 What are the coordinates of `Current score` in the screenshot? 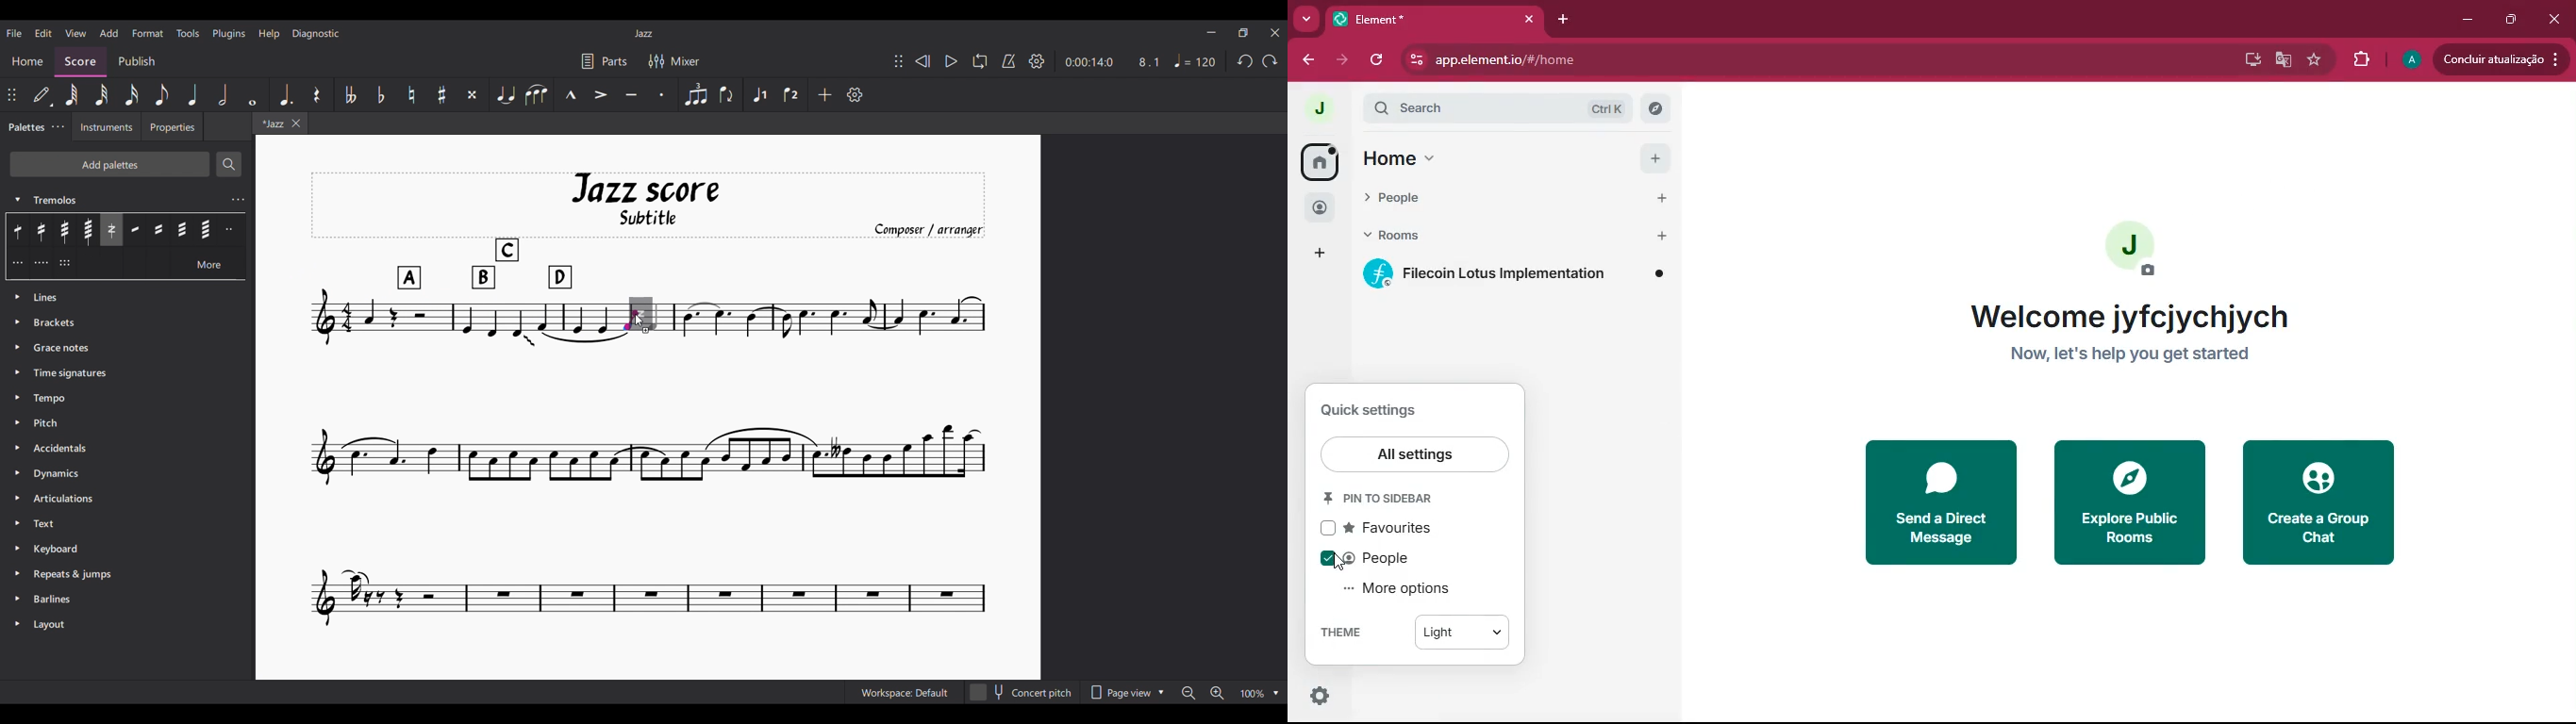 It's located at (821, 315).